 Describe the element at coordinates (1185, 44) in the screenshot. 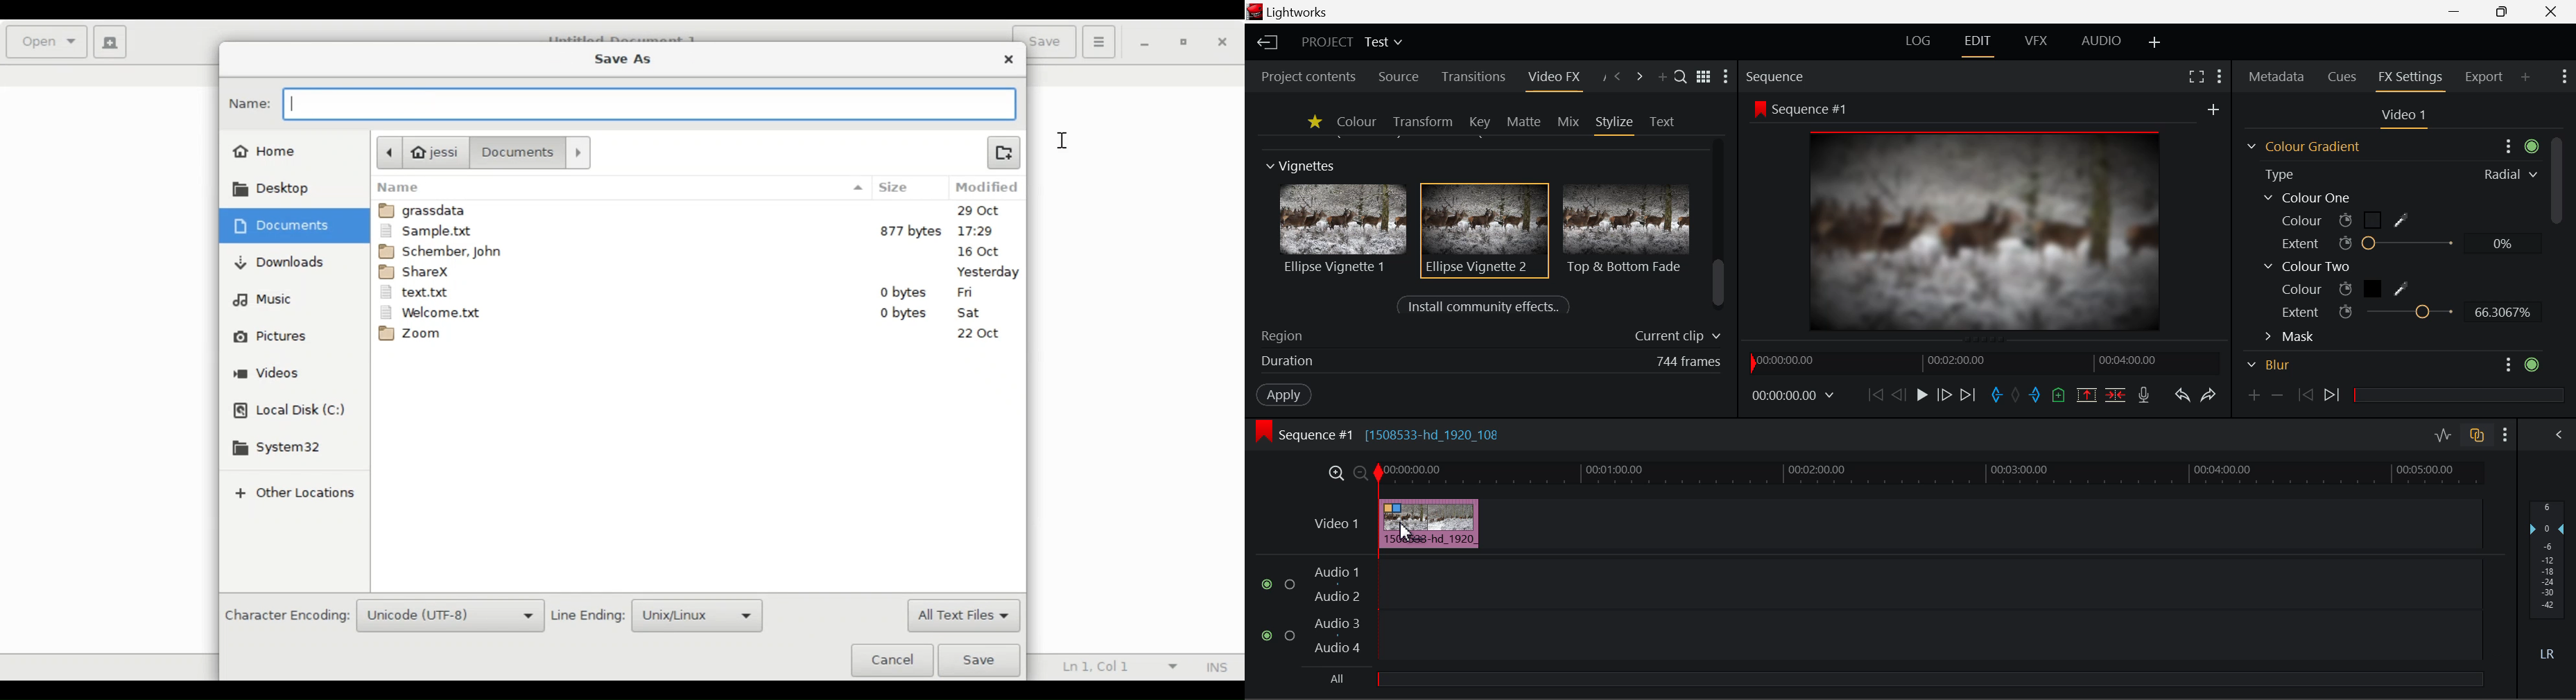

I see `Restore` at that location.